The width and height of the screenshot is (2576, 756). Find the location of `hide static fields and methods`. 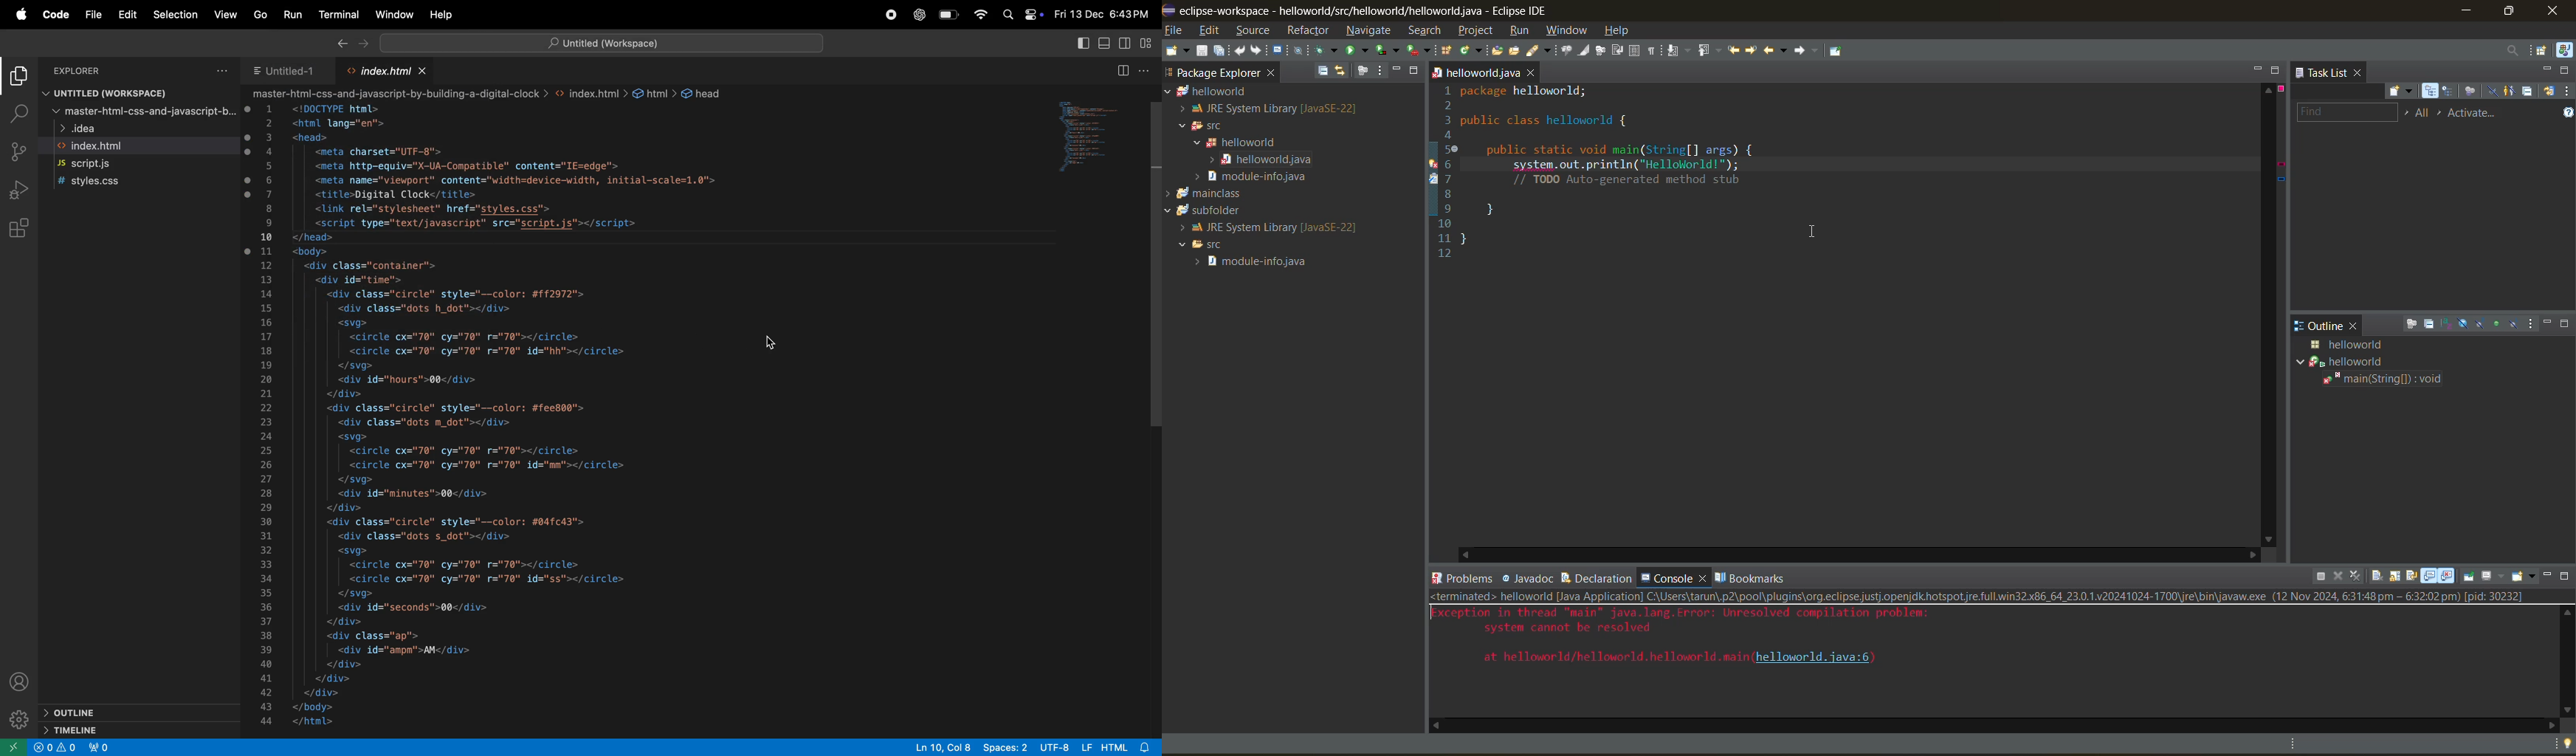

hide static fields and methods is located at coordinates (2484, 324).